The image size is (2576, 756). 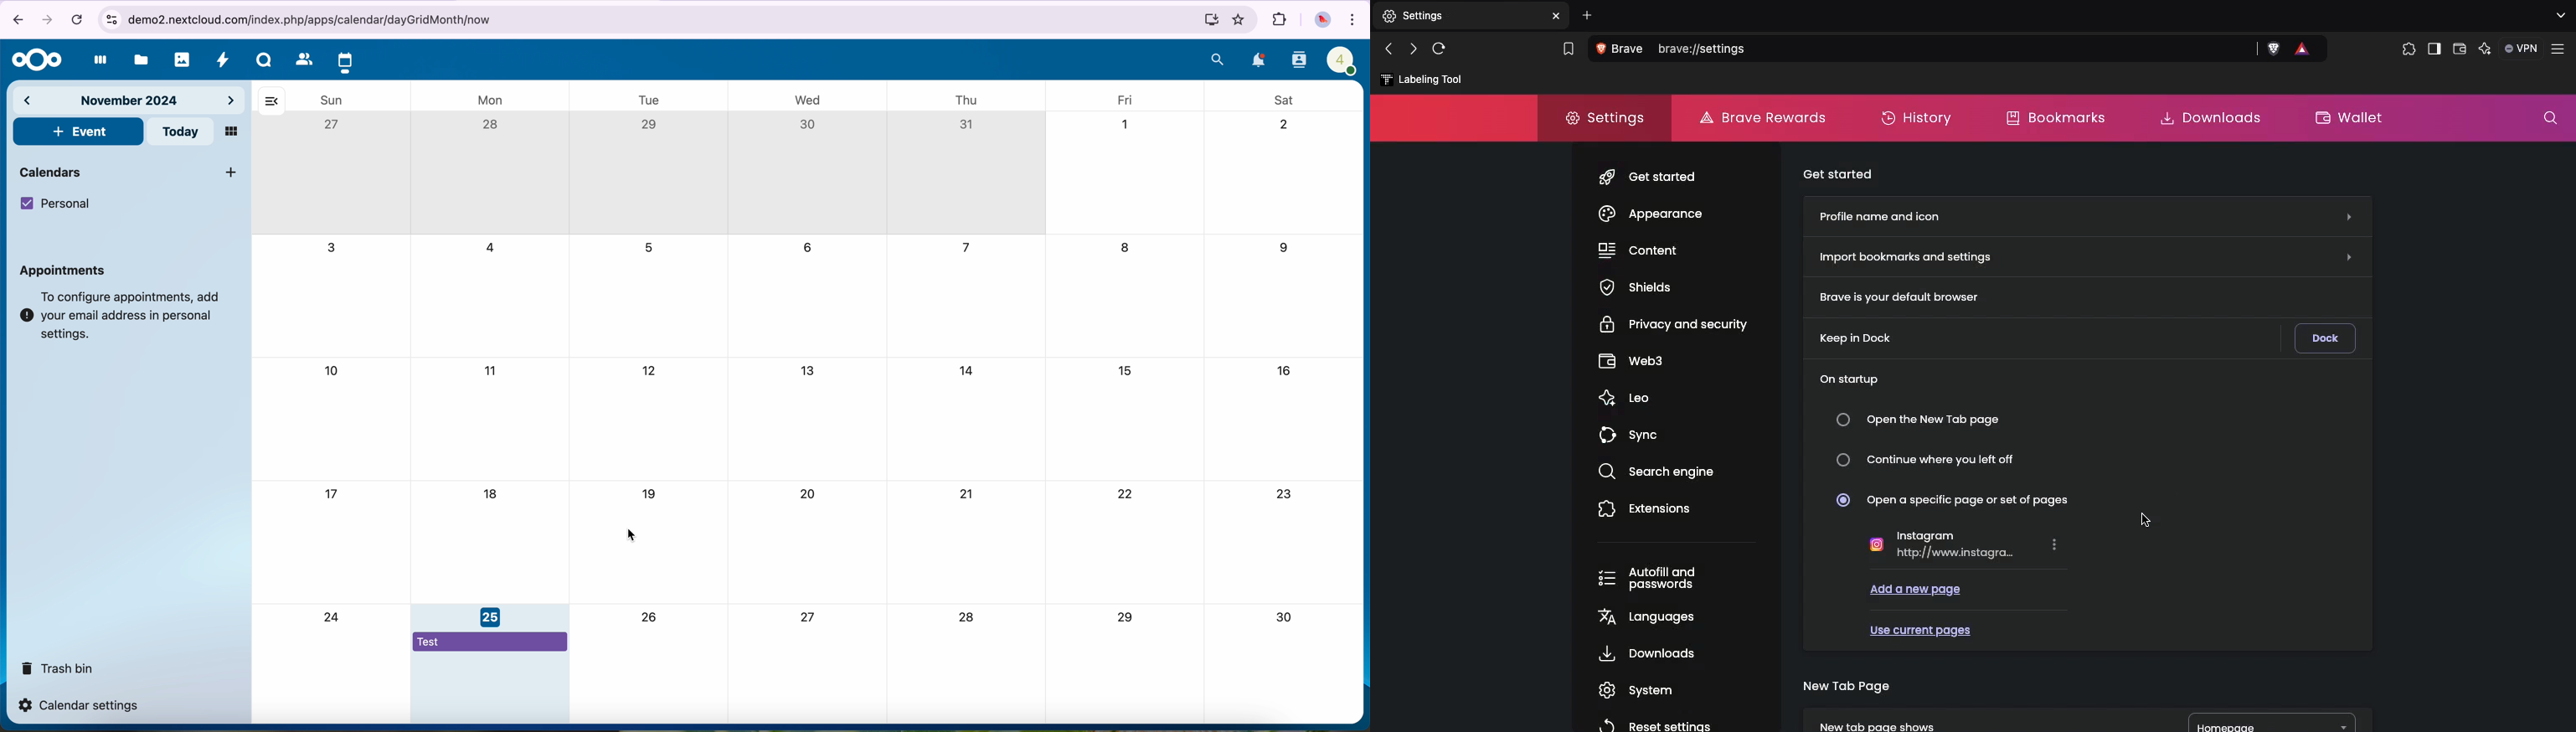 I want to click on cancel, so click(x=76, y=21).